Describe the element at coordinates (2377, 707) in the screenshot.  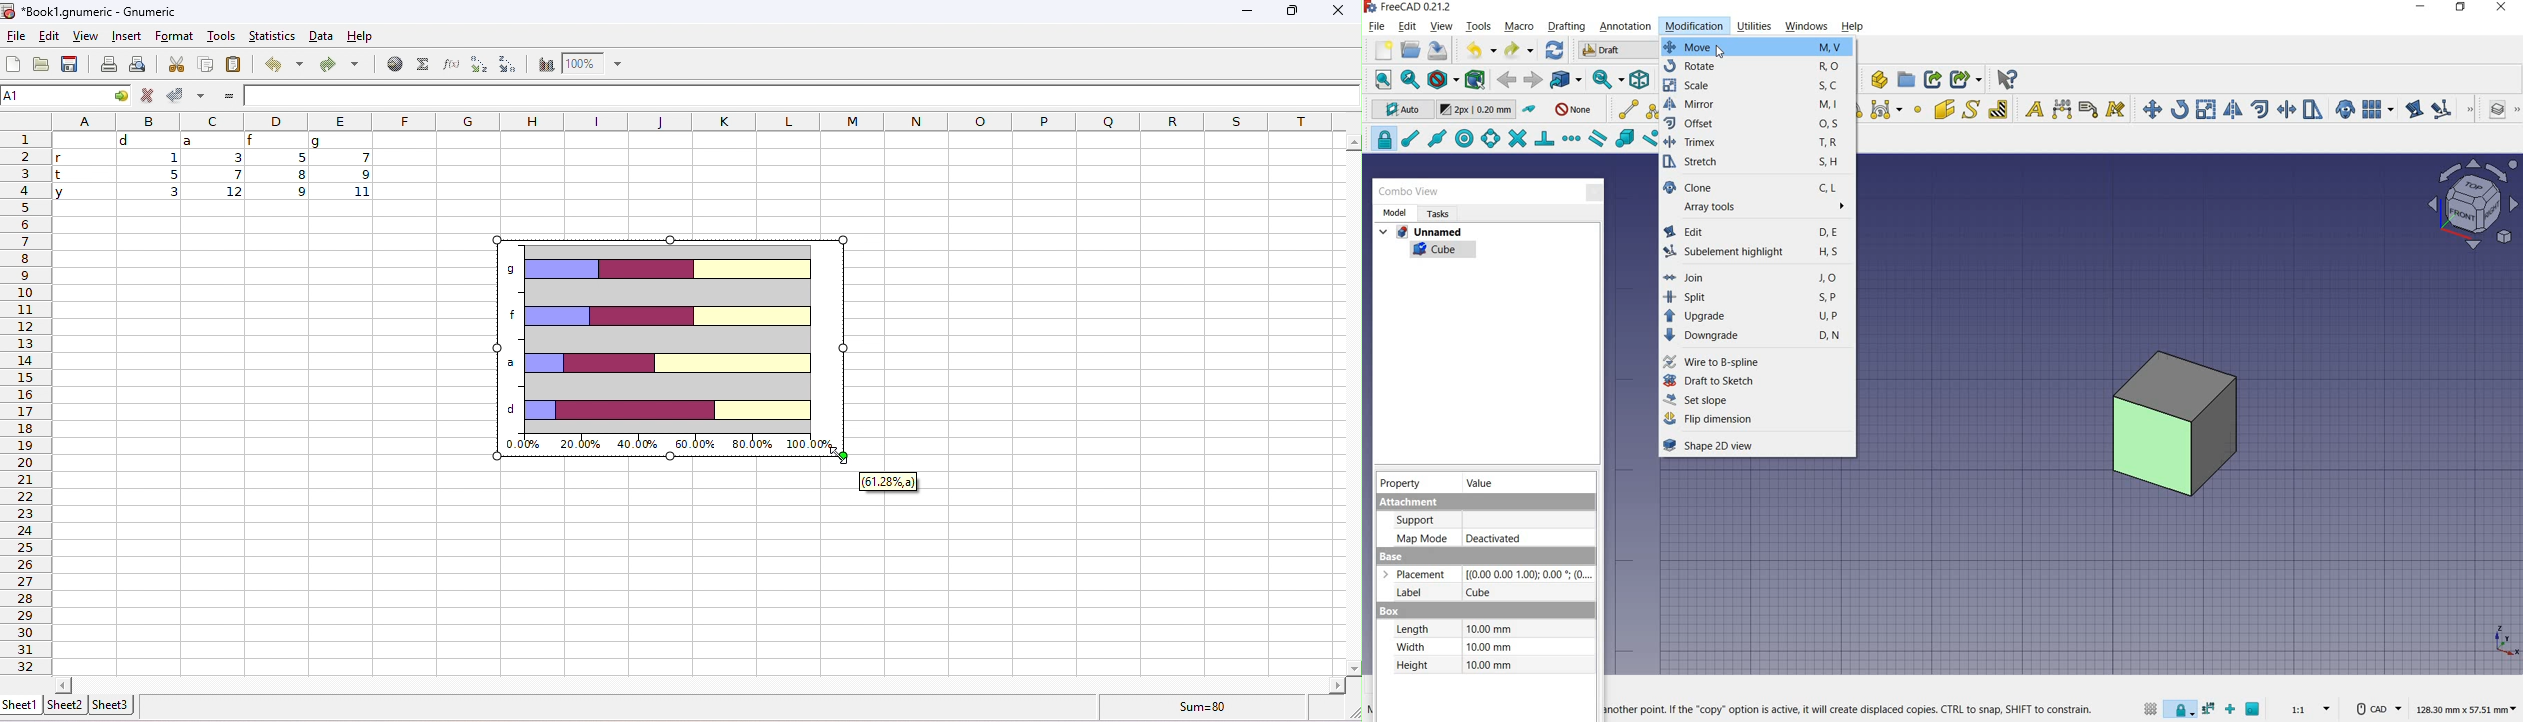
I see `CAD Navigation Style` at that location.